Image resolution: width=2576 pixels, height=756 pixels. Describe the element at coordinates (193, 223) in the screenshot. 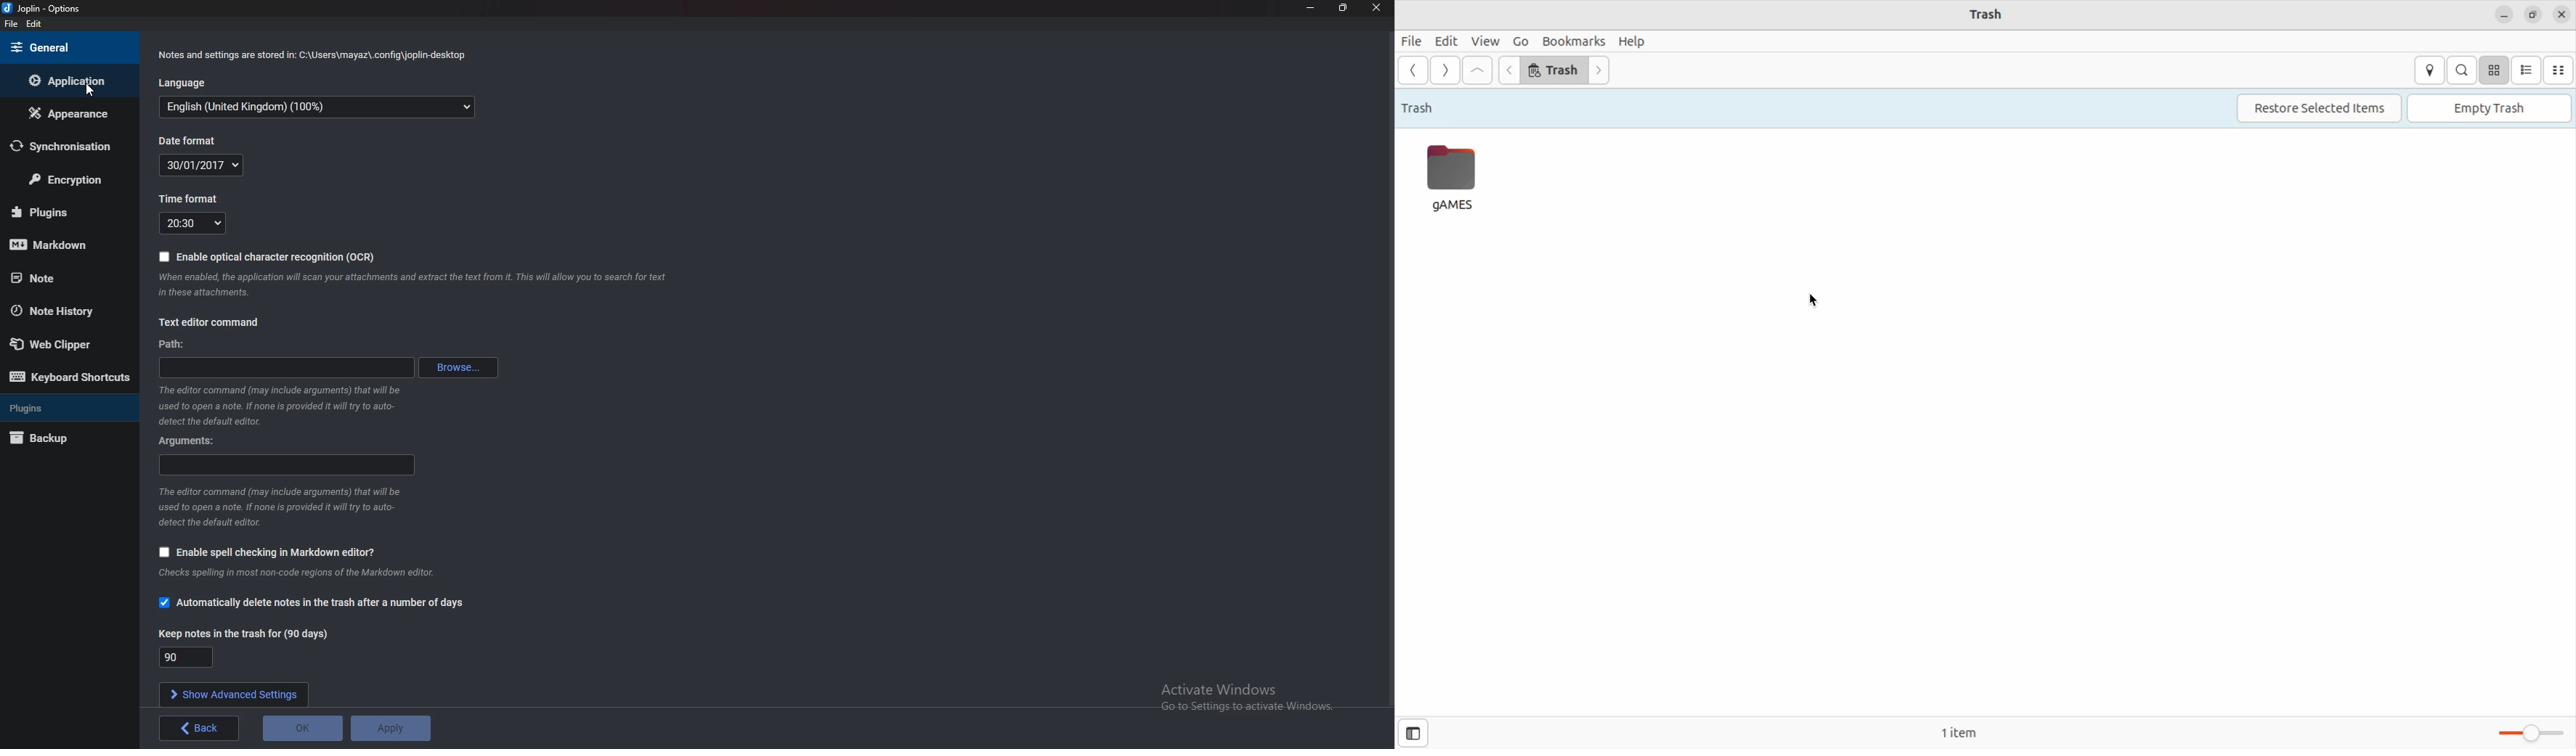

I see `Time format` at that location.